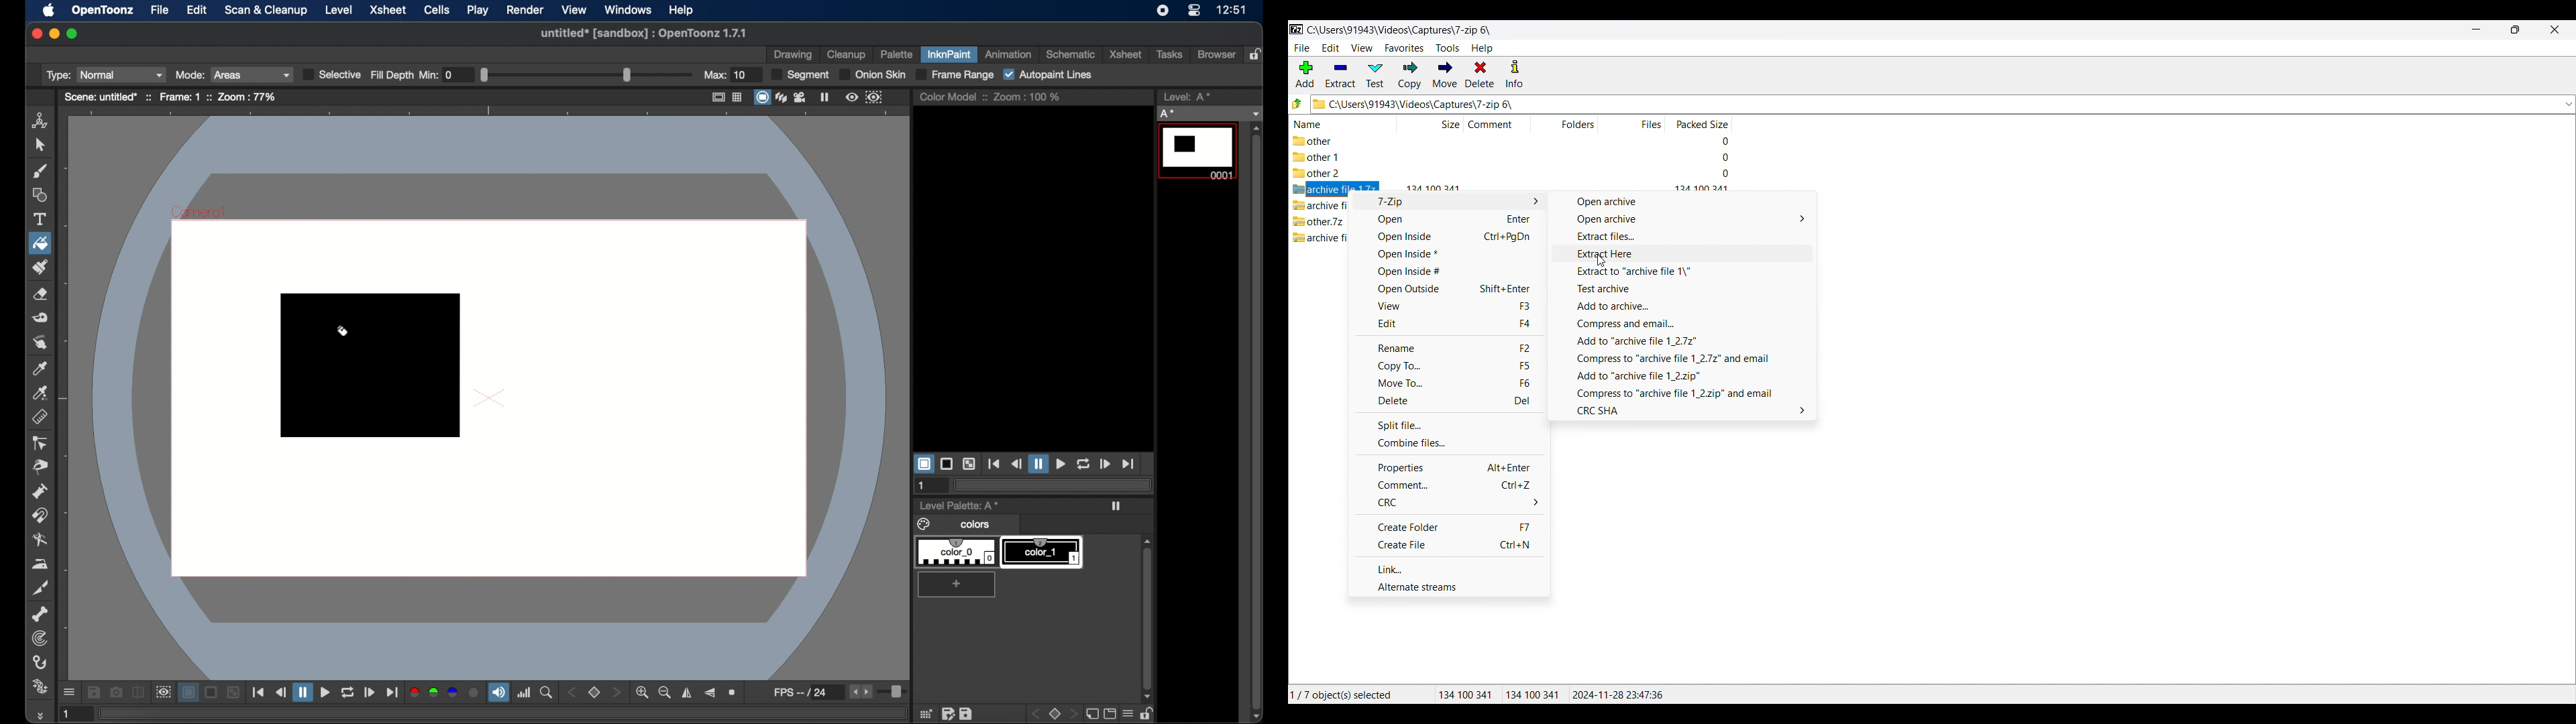 This screenshot has width=2576, height=728. What do you see at coordinates (188, 692) in the screenshot?
I see `white background` at bounding box center [188, 692].